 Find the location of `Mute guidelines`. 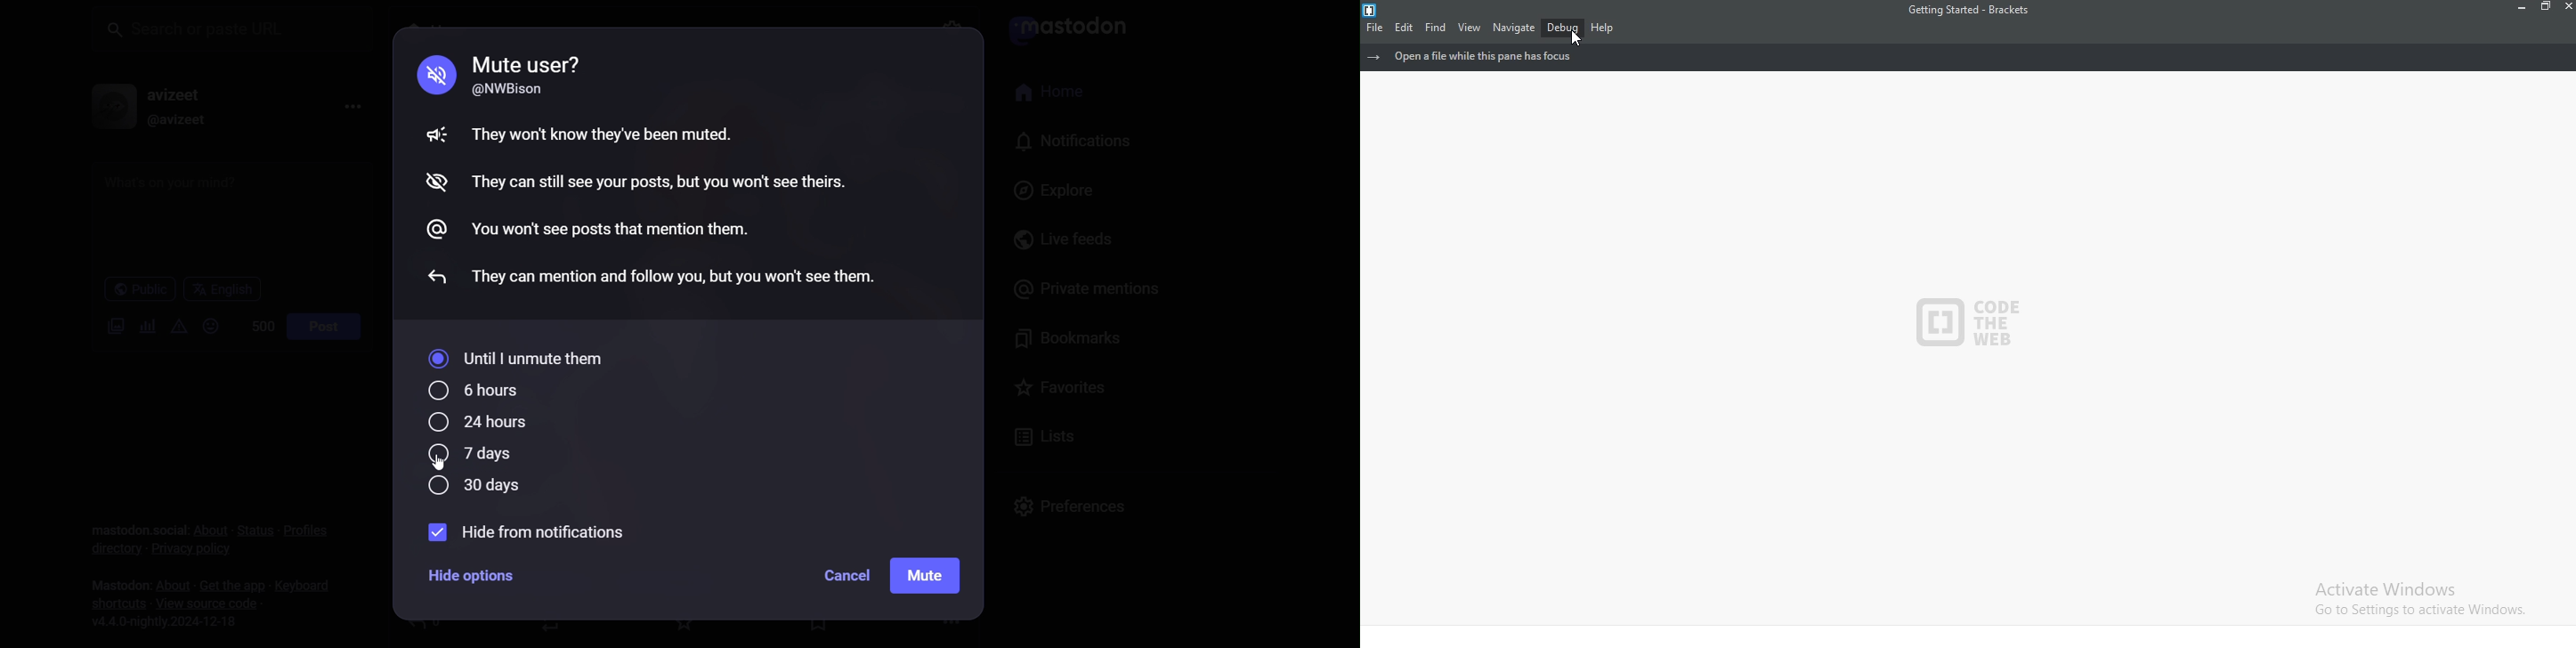

Mute guidelines is located at coordinates (654, 166).